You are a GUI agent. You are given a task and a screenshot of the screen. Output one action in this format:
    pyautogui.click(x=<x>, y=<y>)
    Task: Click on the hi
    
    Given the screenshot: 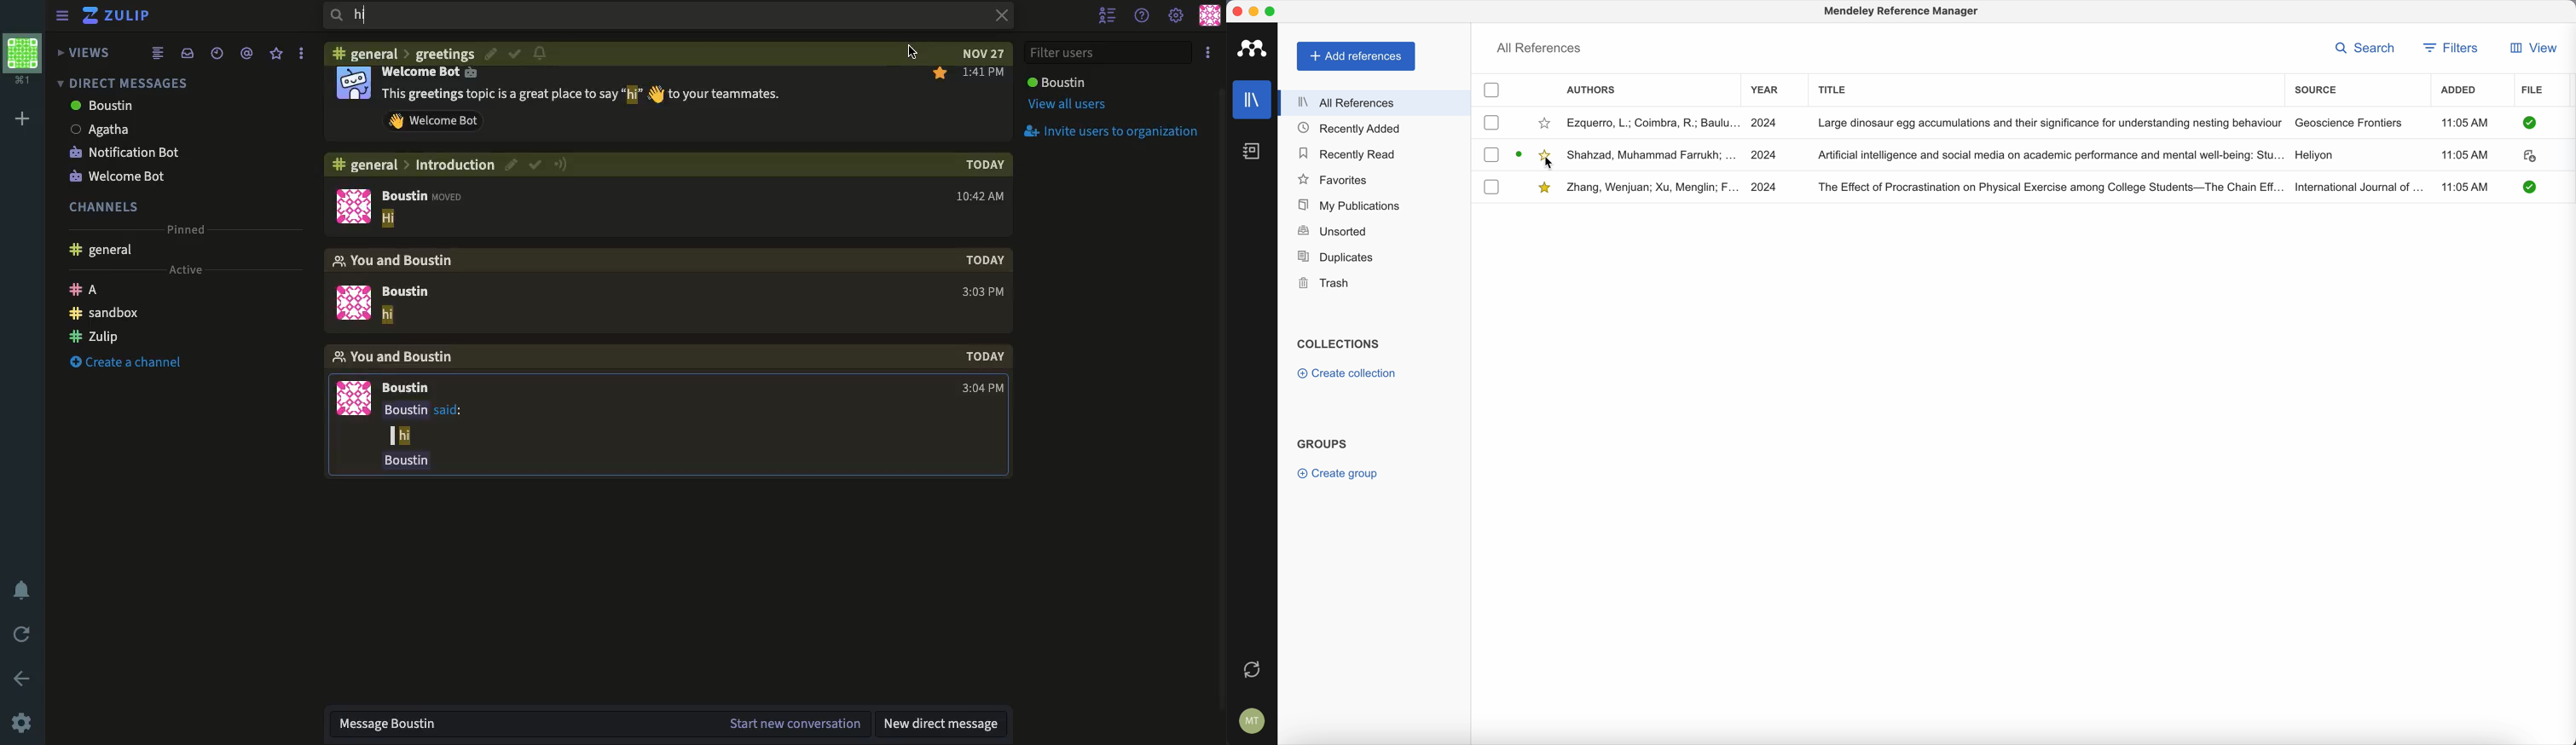 What is the action you would take?
    pyautogui.click(x=390, y=219)
    